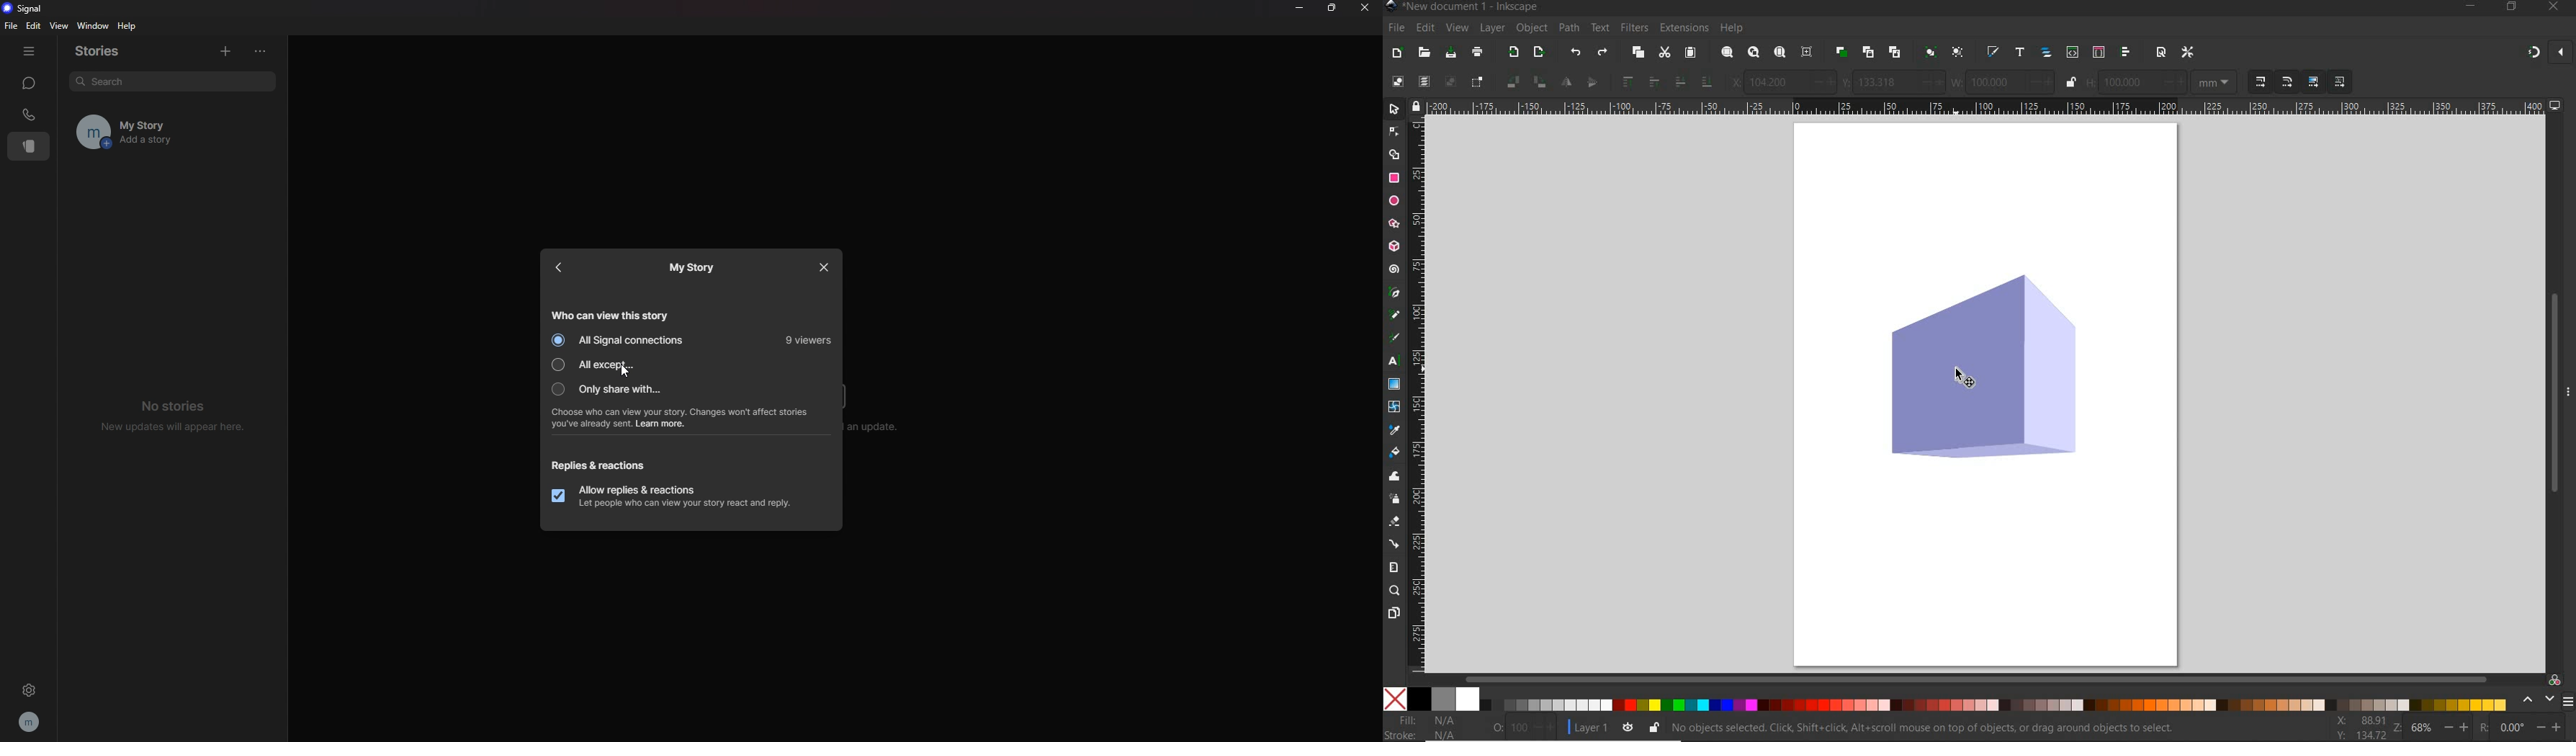 The height and width of the screenshot is (756, 2576). Describe the element at coordinates (1634, 26) in the screenshot. I see `FILTERS` at that location.